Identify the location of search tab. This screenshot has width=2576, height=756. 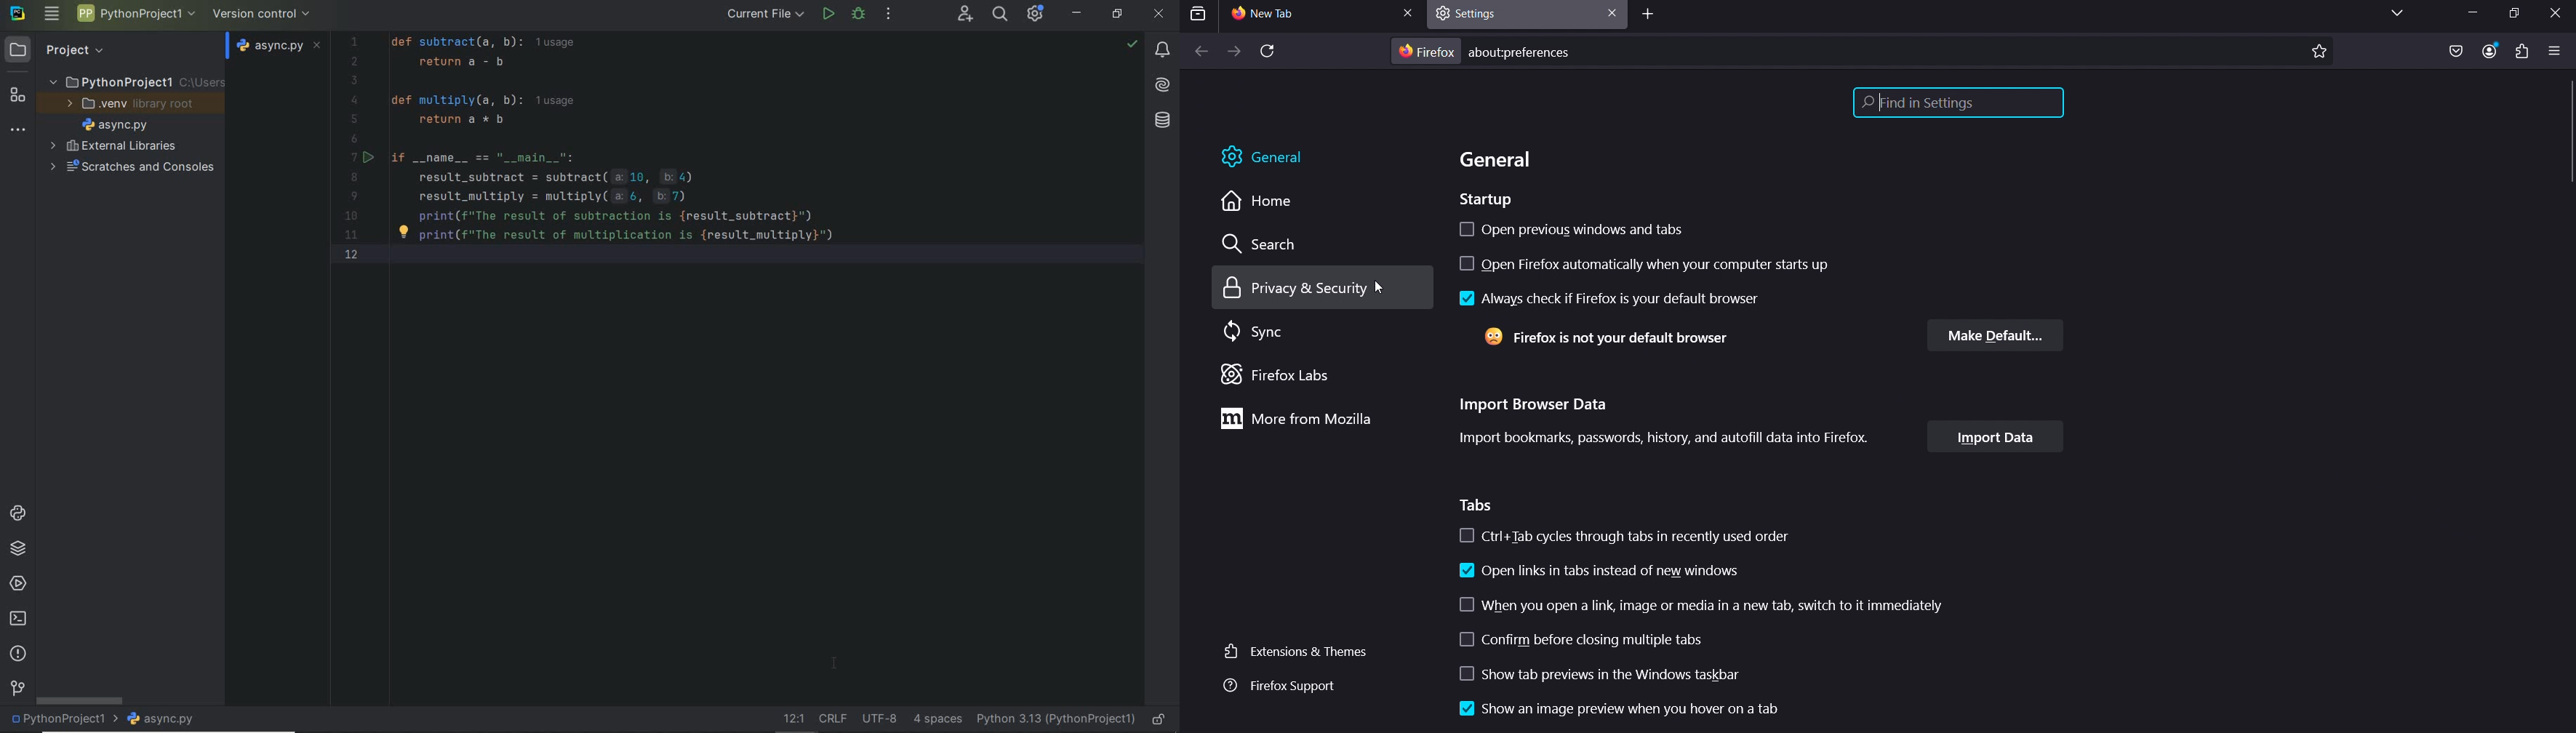
(1199, 14).